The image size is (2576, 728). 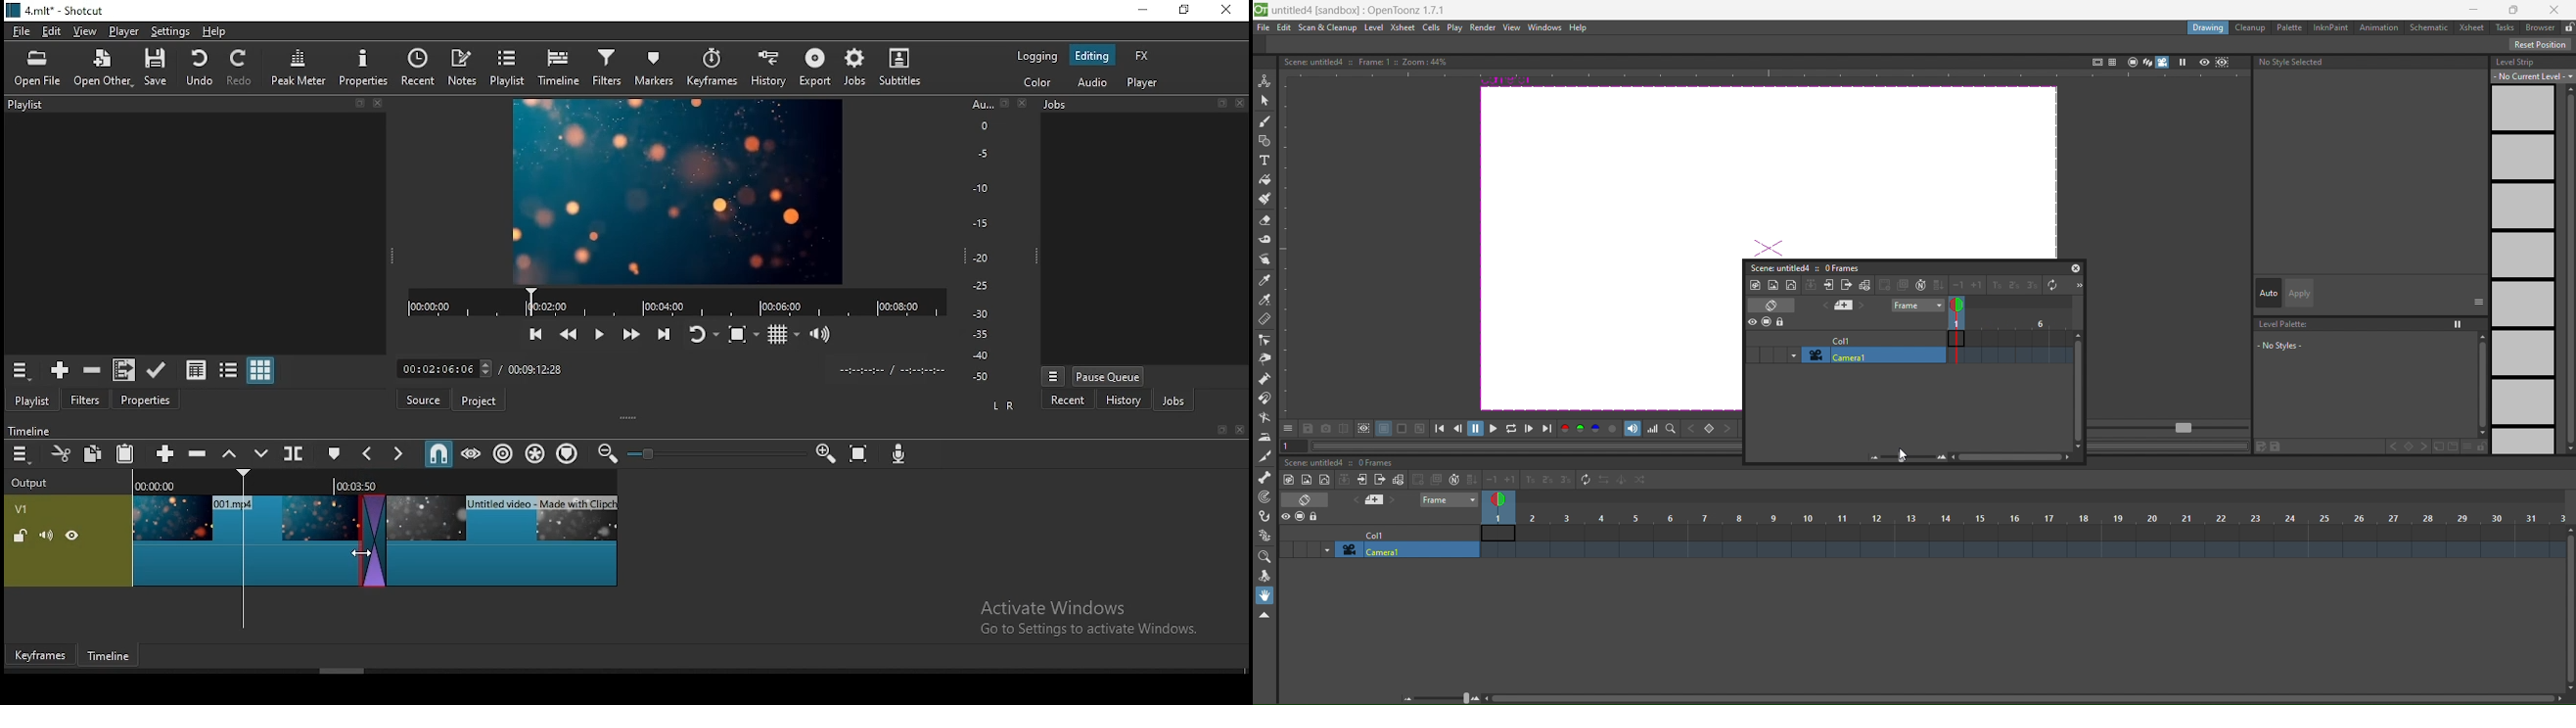 I want to click on scroll bar, so click(x=344, y=670).